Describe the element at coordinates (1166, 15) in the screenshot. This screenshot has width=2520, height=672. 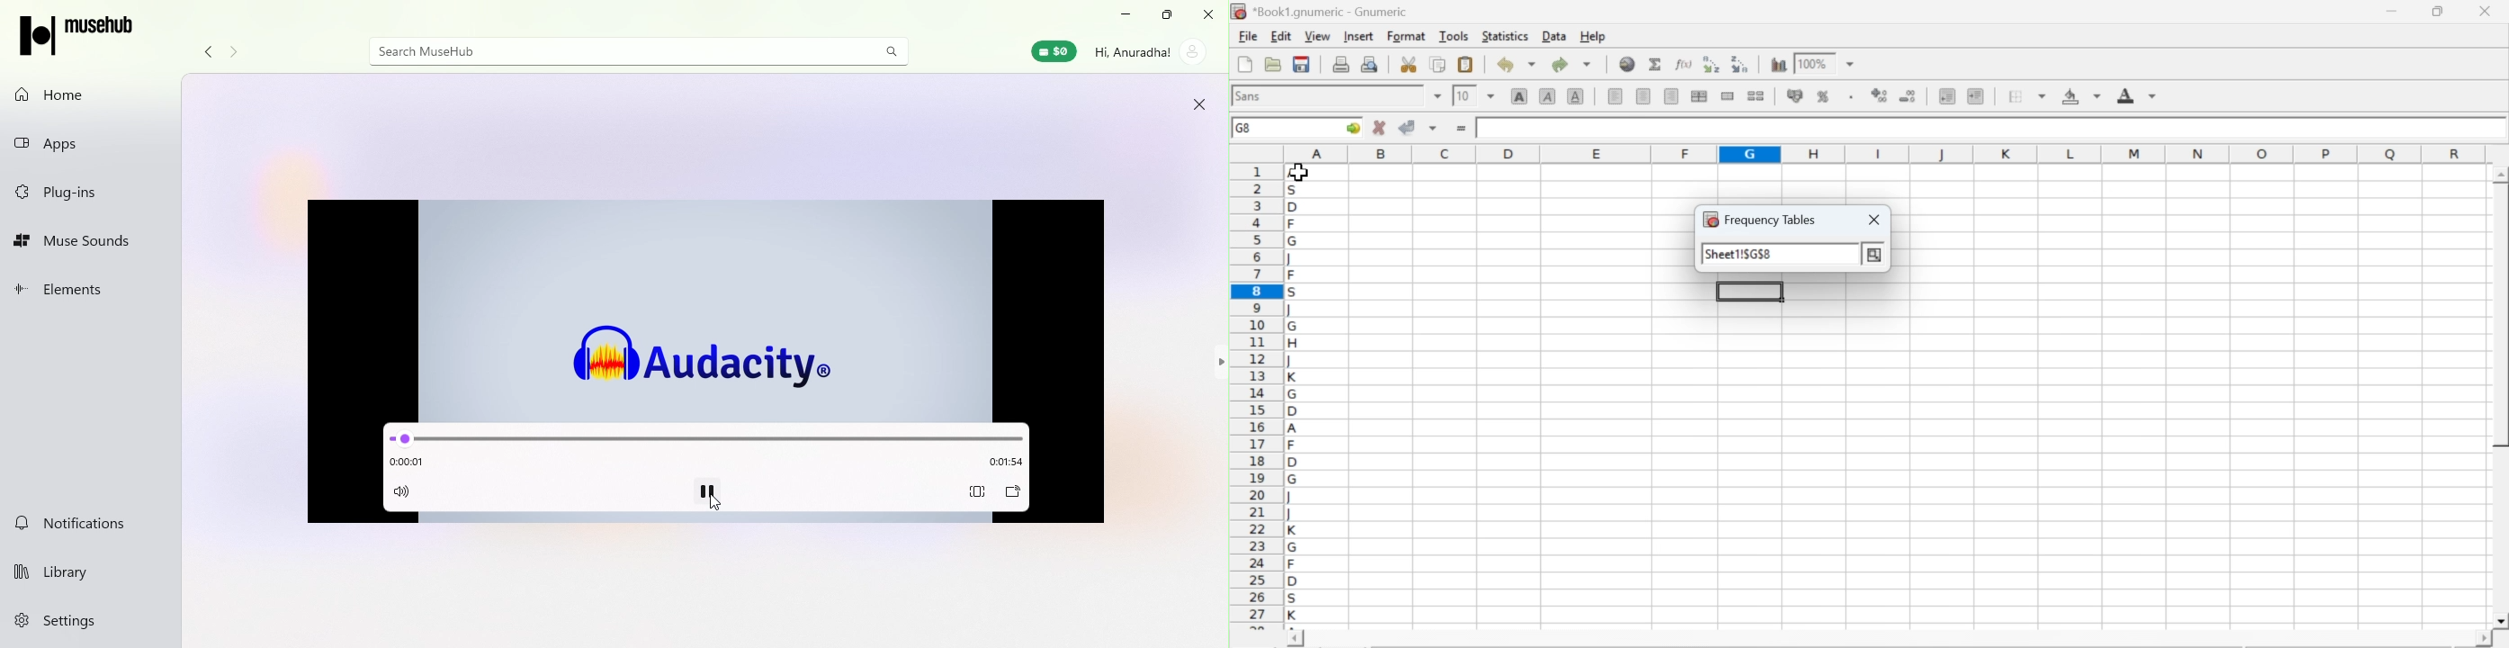
I see `Maximize` at that location.